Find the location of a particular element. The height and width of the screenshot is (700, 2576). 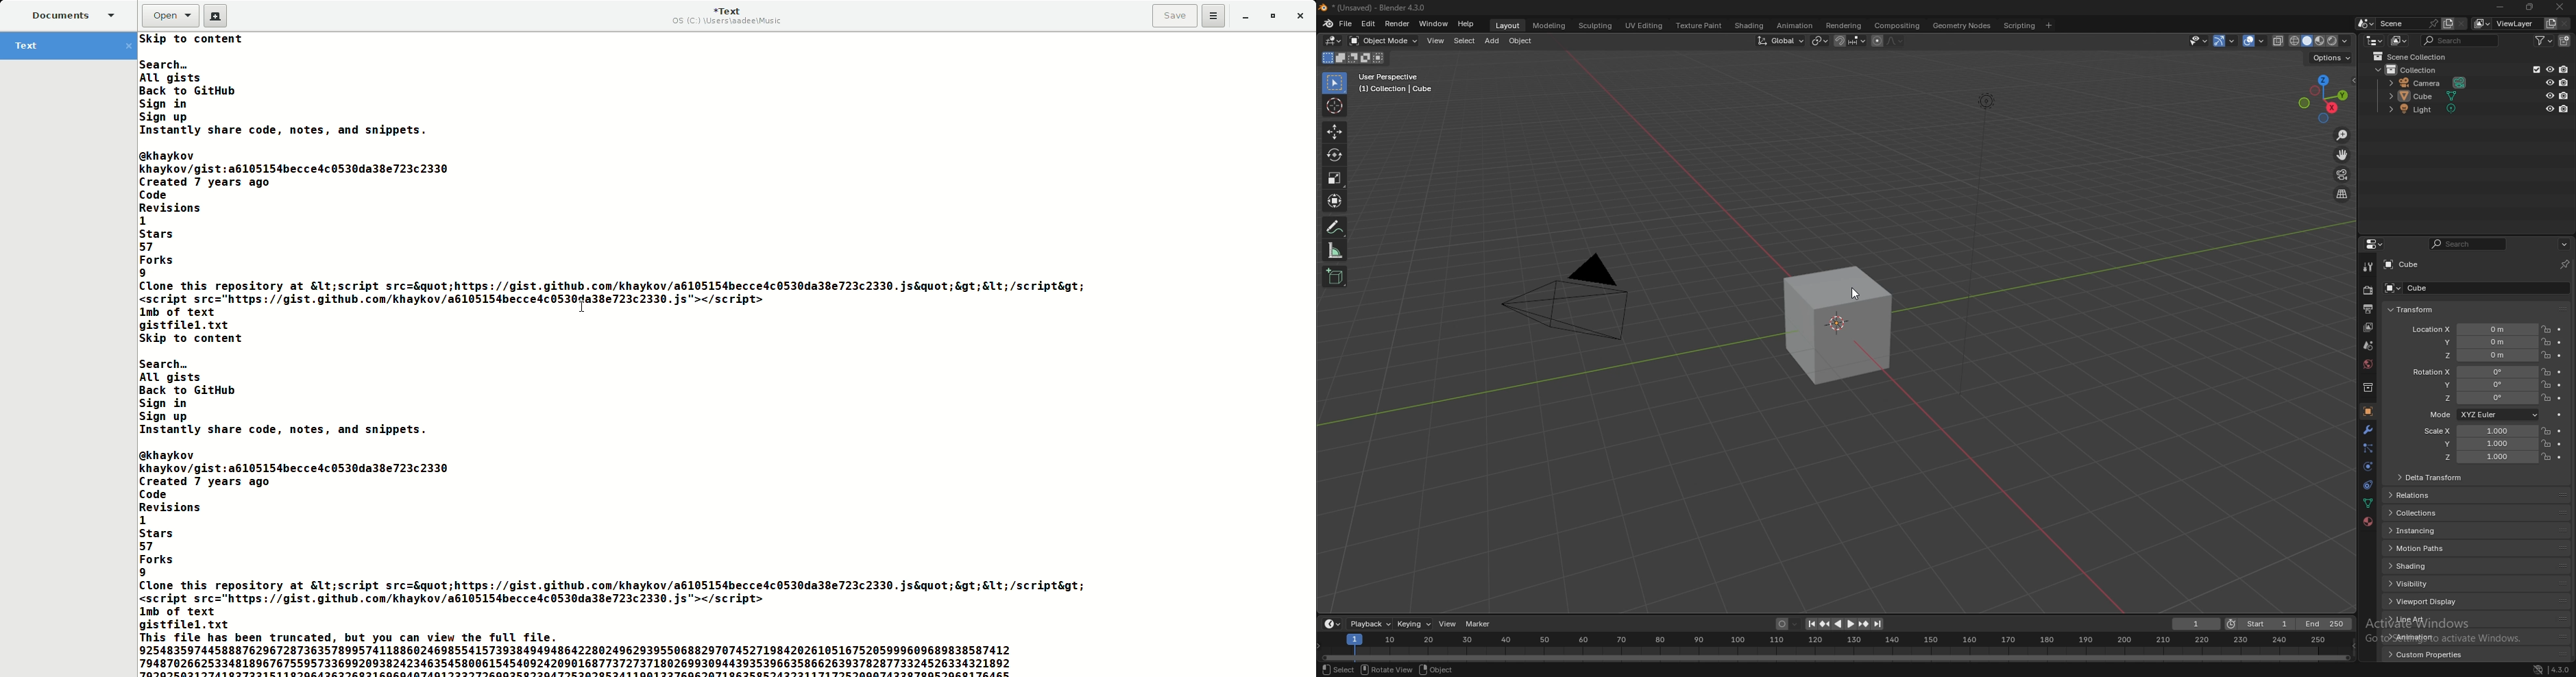

show gizmo is located at coordinates (2226, 41).